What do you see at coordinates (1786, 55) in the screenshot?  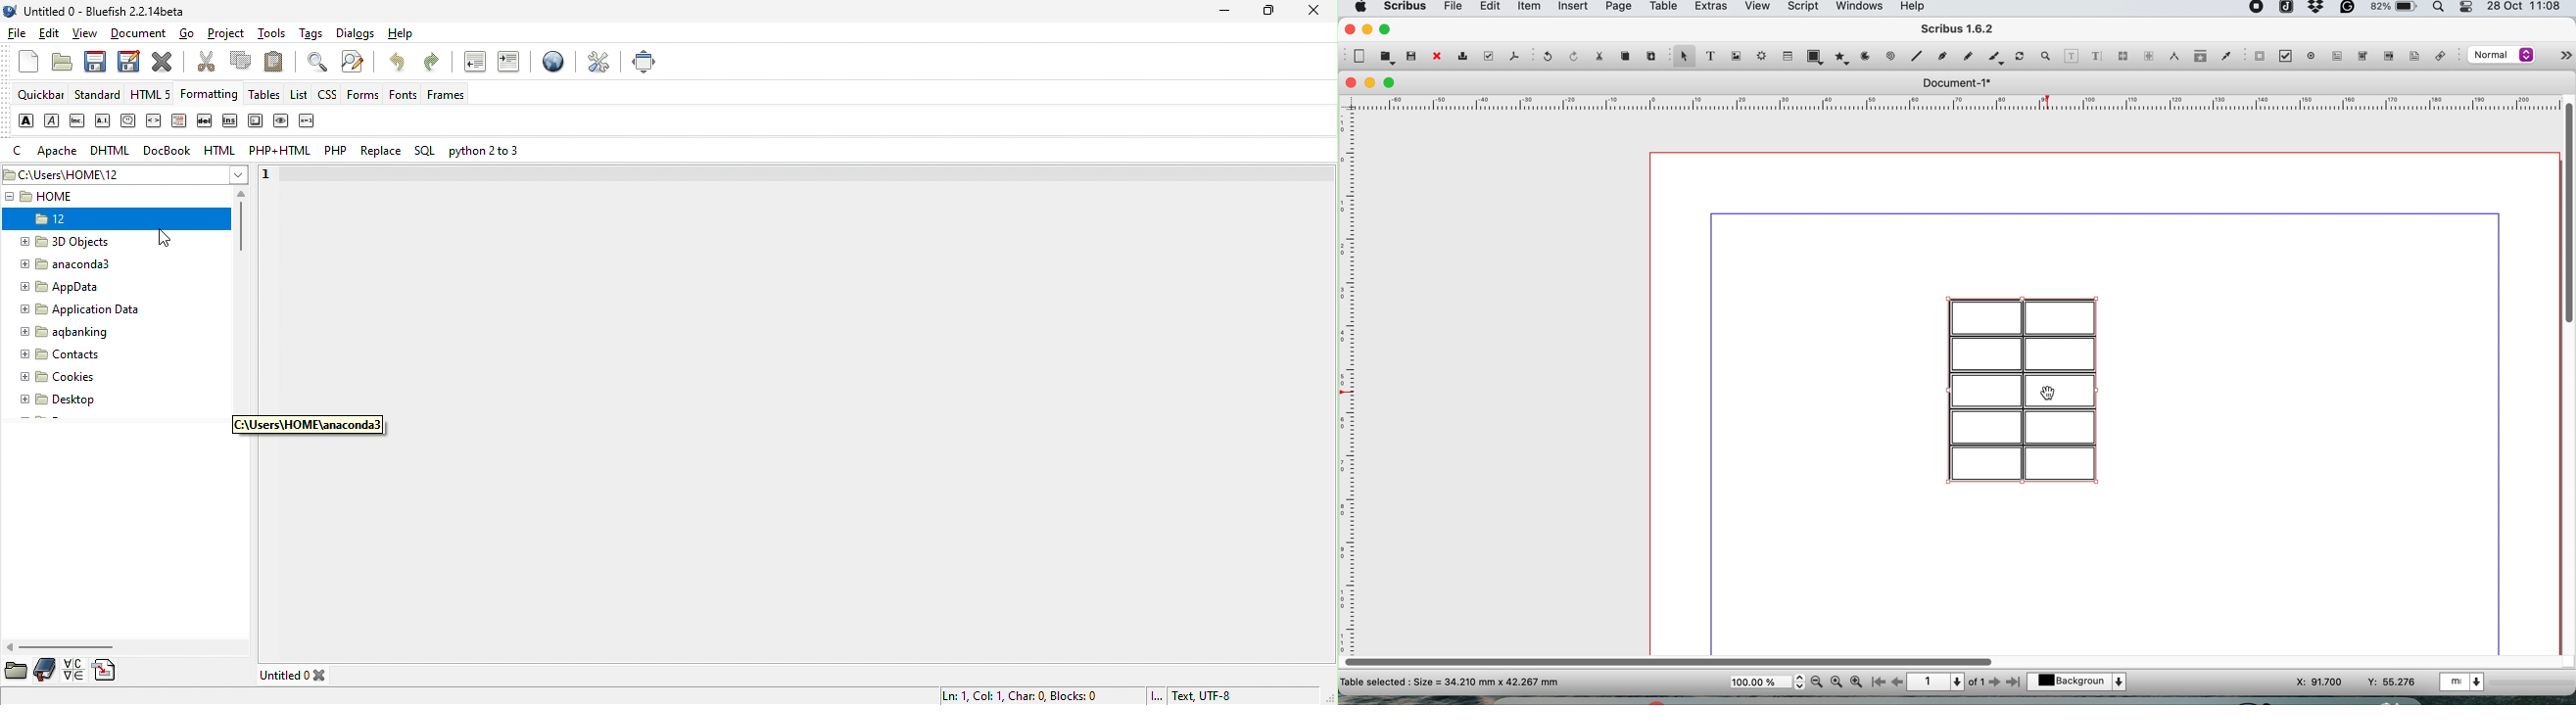 I see `table` at bounding box center [1786, 55].